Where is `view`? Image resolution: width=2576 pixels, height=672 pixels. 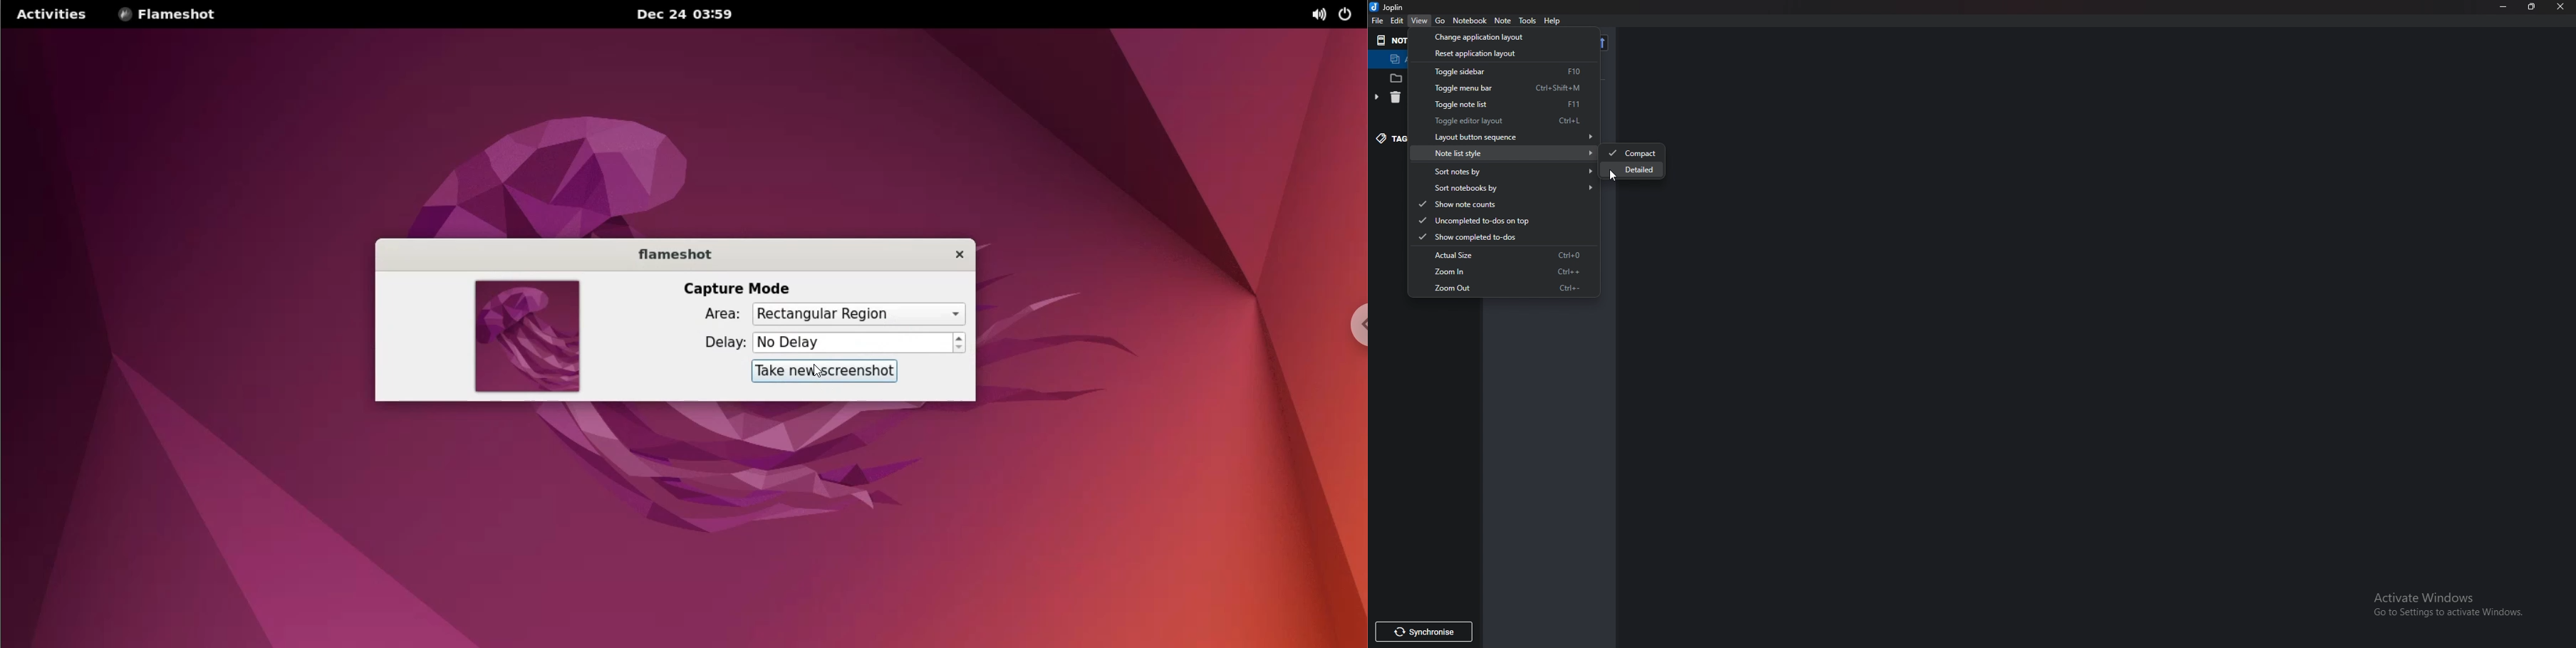 view is located at coordinates (1419, 21).